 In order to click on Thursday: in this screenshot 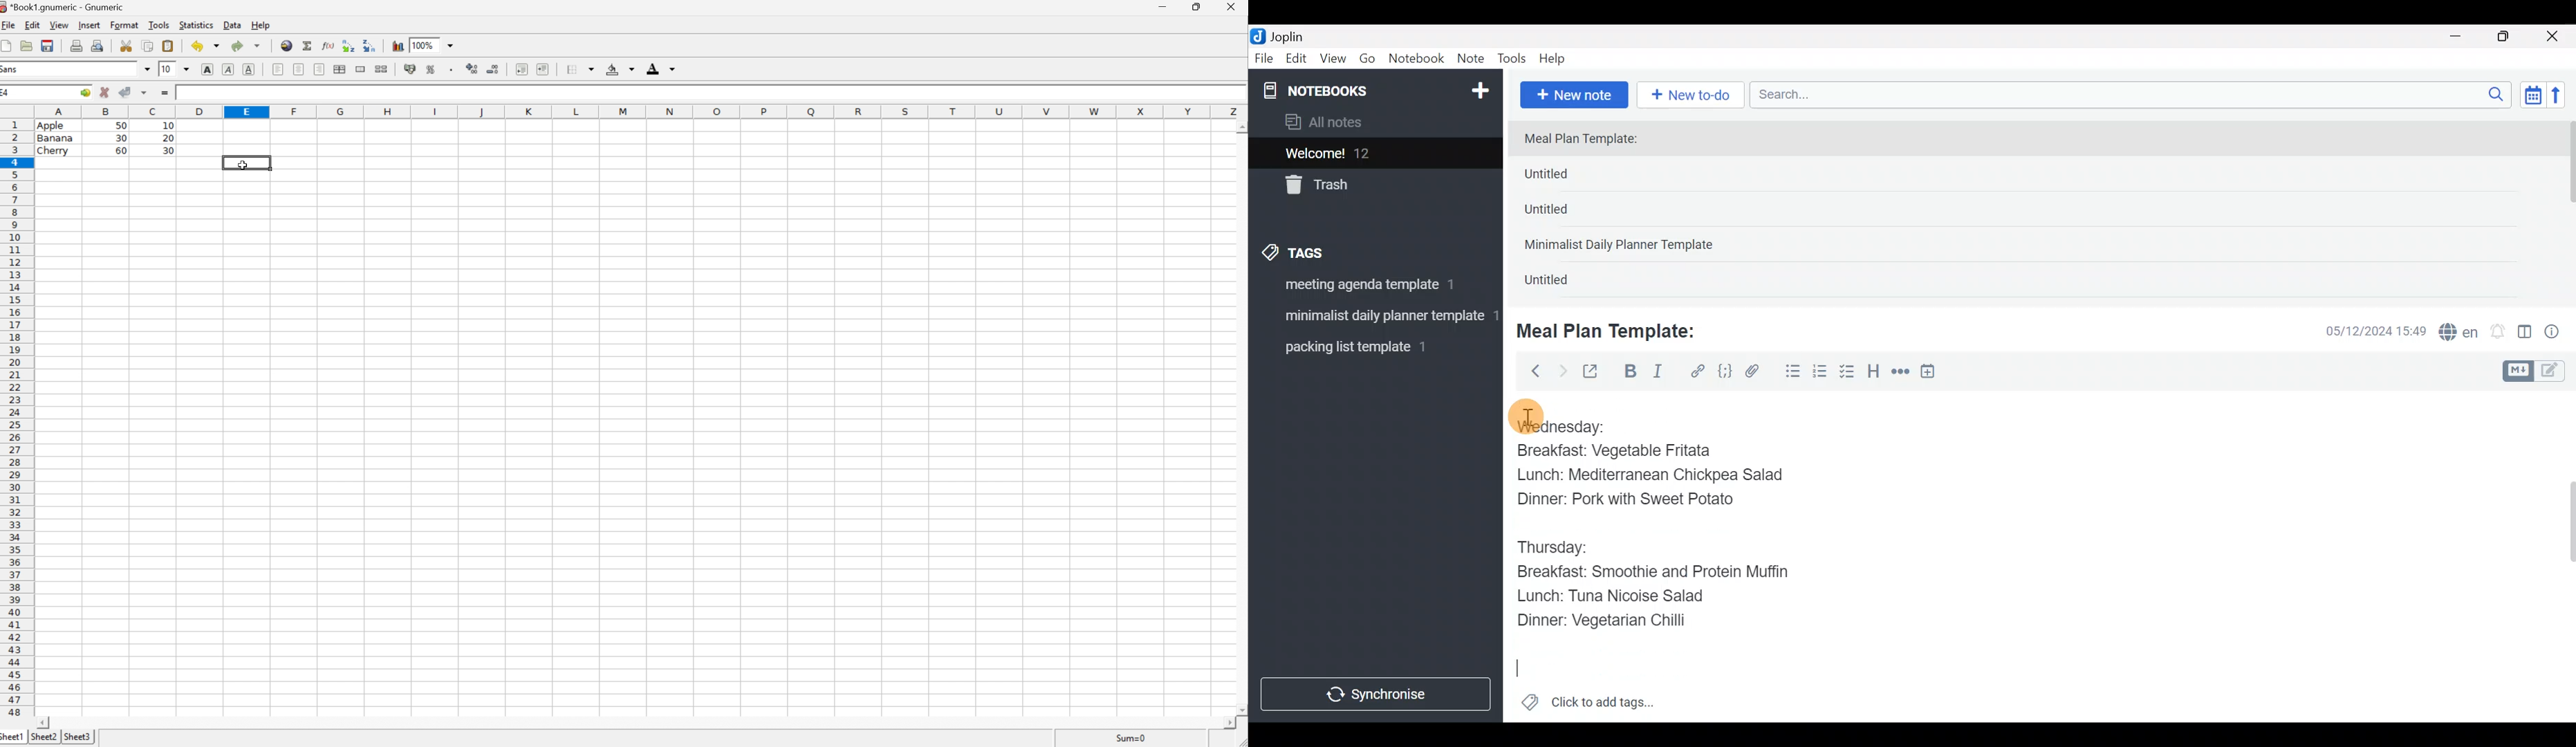, I will do `click(1555, 545)`.